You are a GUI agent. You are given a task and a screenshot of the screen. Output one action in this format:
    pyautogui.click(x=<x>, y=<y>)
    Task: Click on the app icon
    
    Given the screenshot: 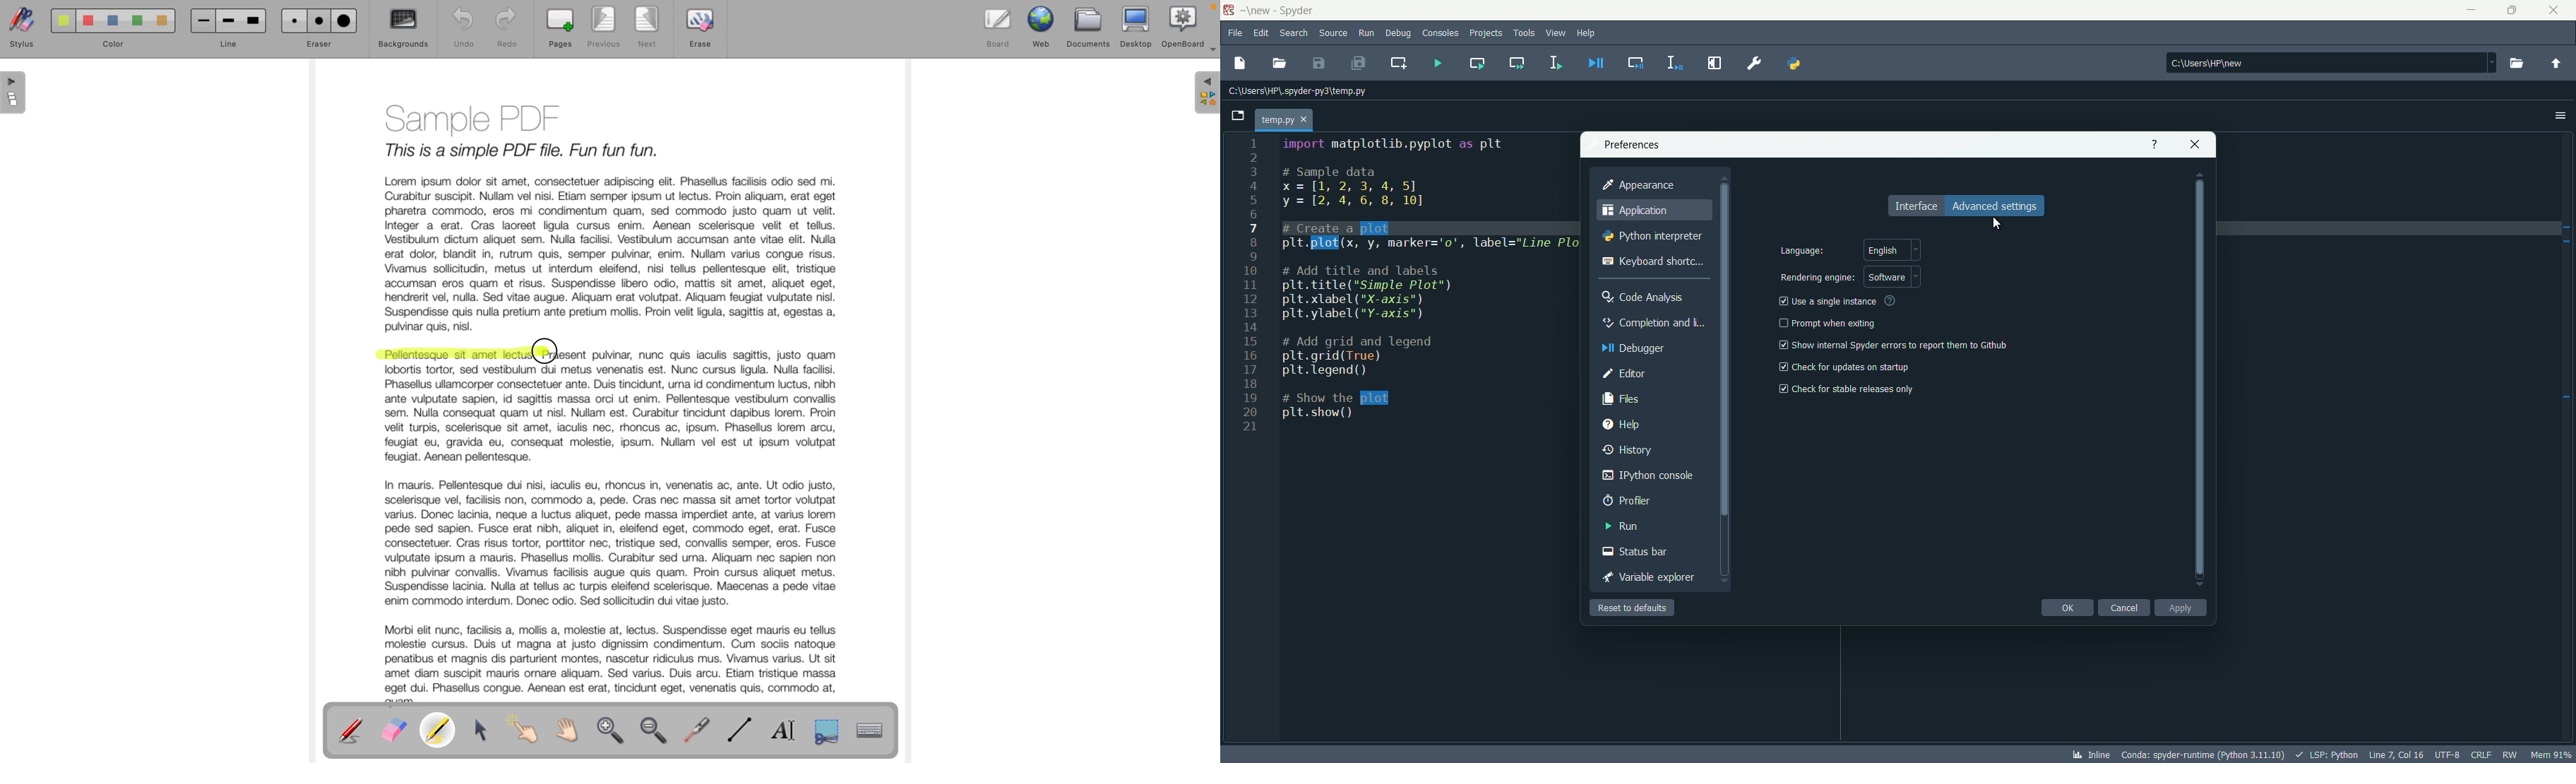 What is the action you would take?
    pyautogui.click(x=1231, y=11)
    